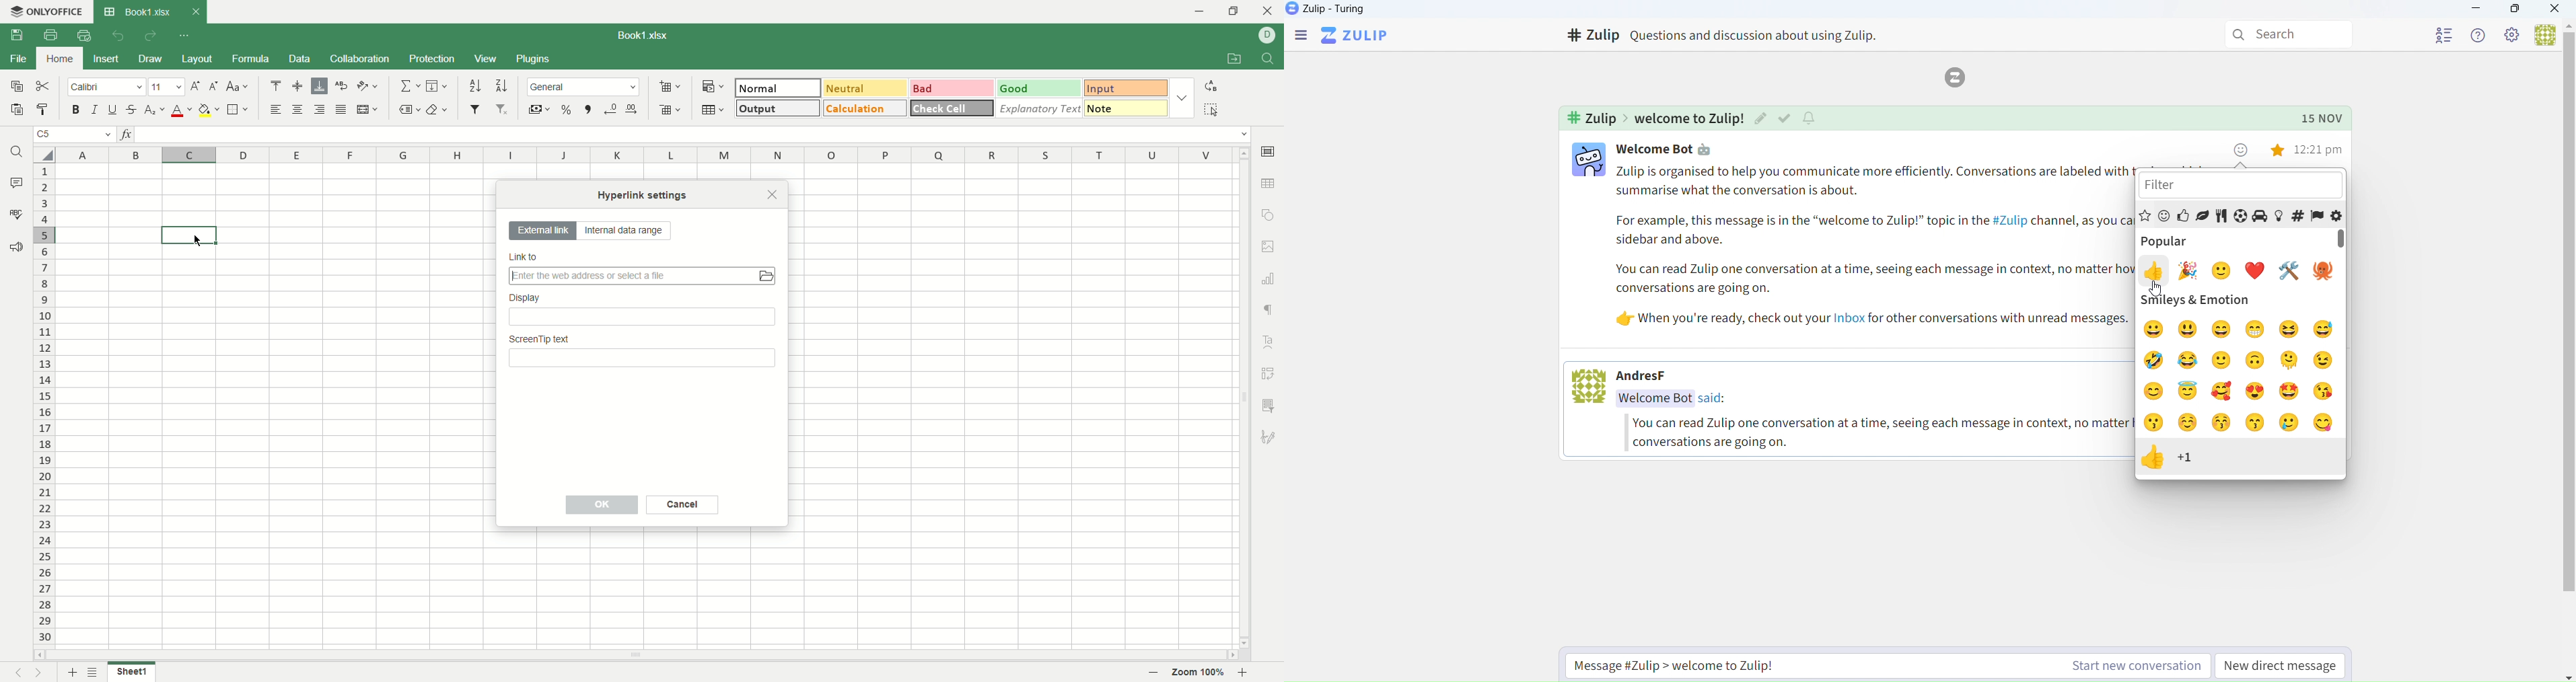 The width and height of the screenshot is (2576, 700). I want to click on edit, so click(1761, 119).